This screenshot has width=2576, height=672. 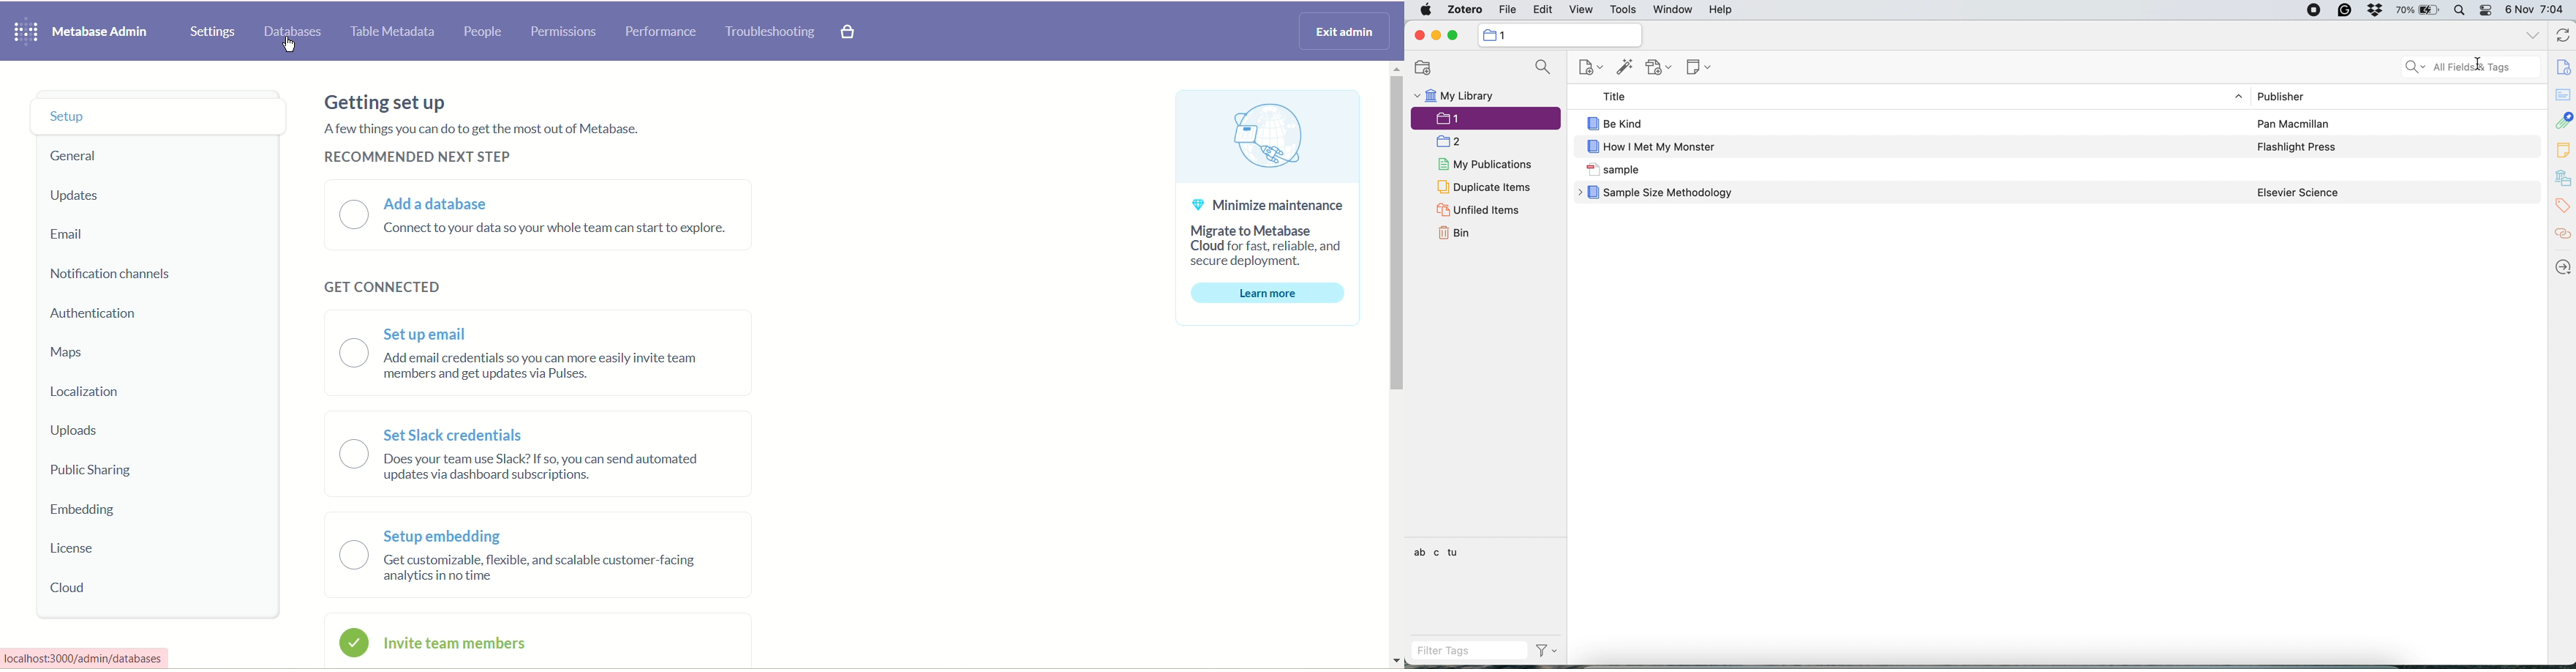 What do you see at coordinates (1592, 123) in the screenshot?
I see `icon` at bounding box center [1592, 123].